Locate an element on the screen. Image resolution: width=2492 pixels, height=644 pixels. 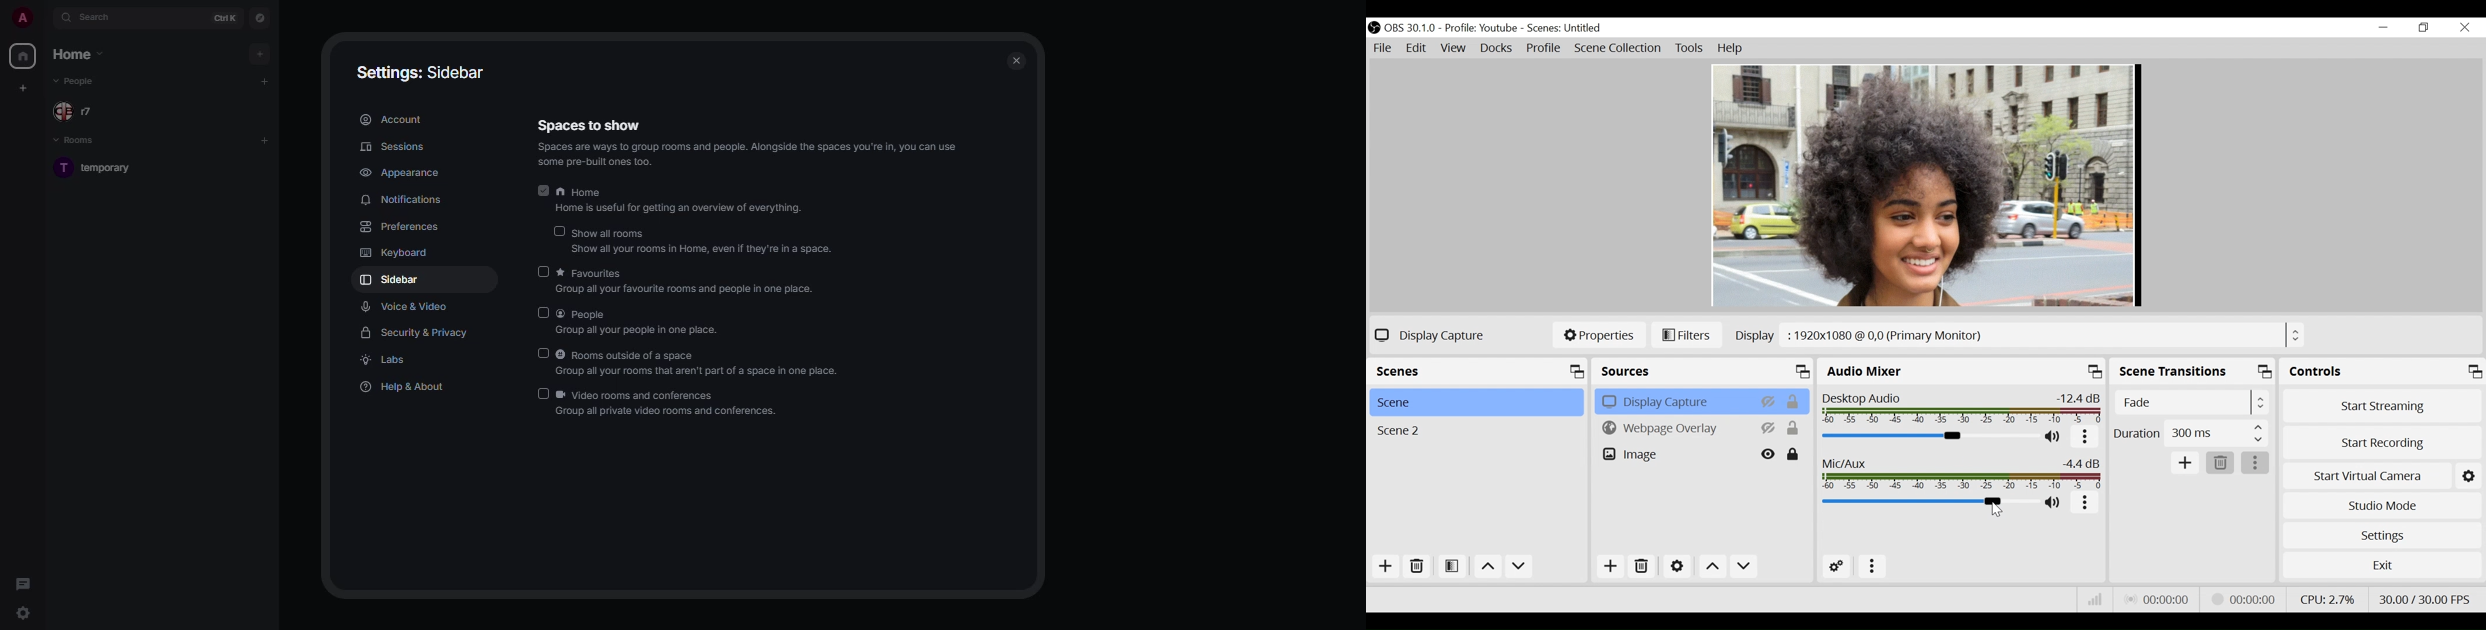
Browser Source is located at coordinates (1675, 428).